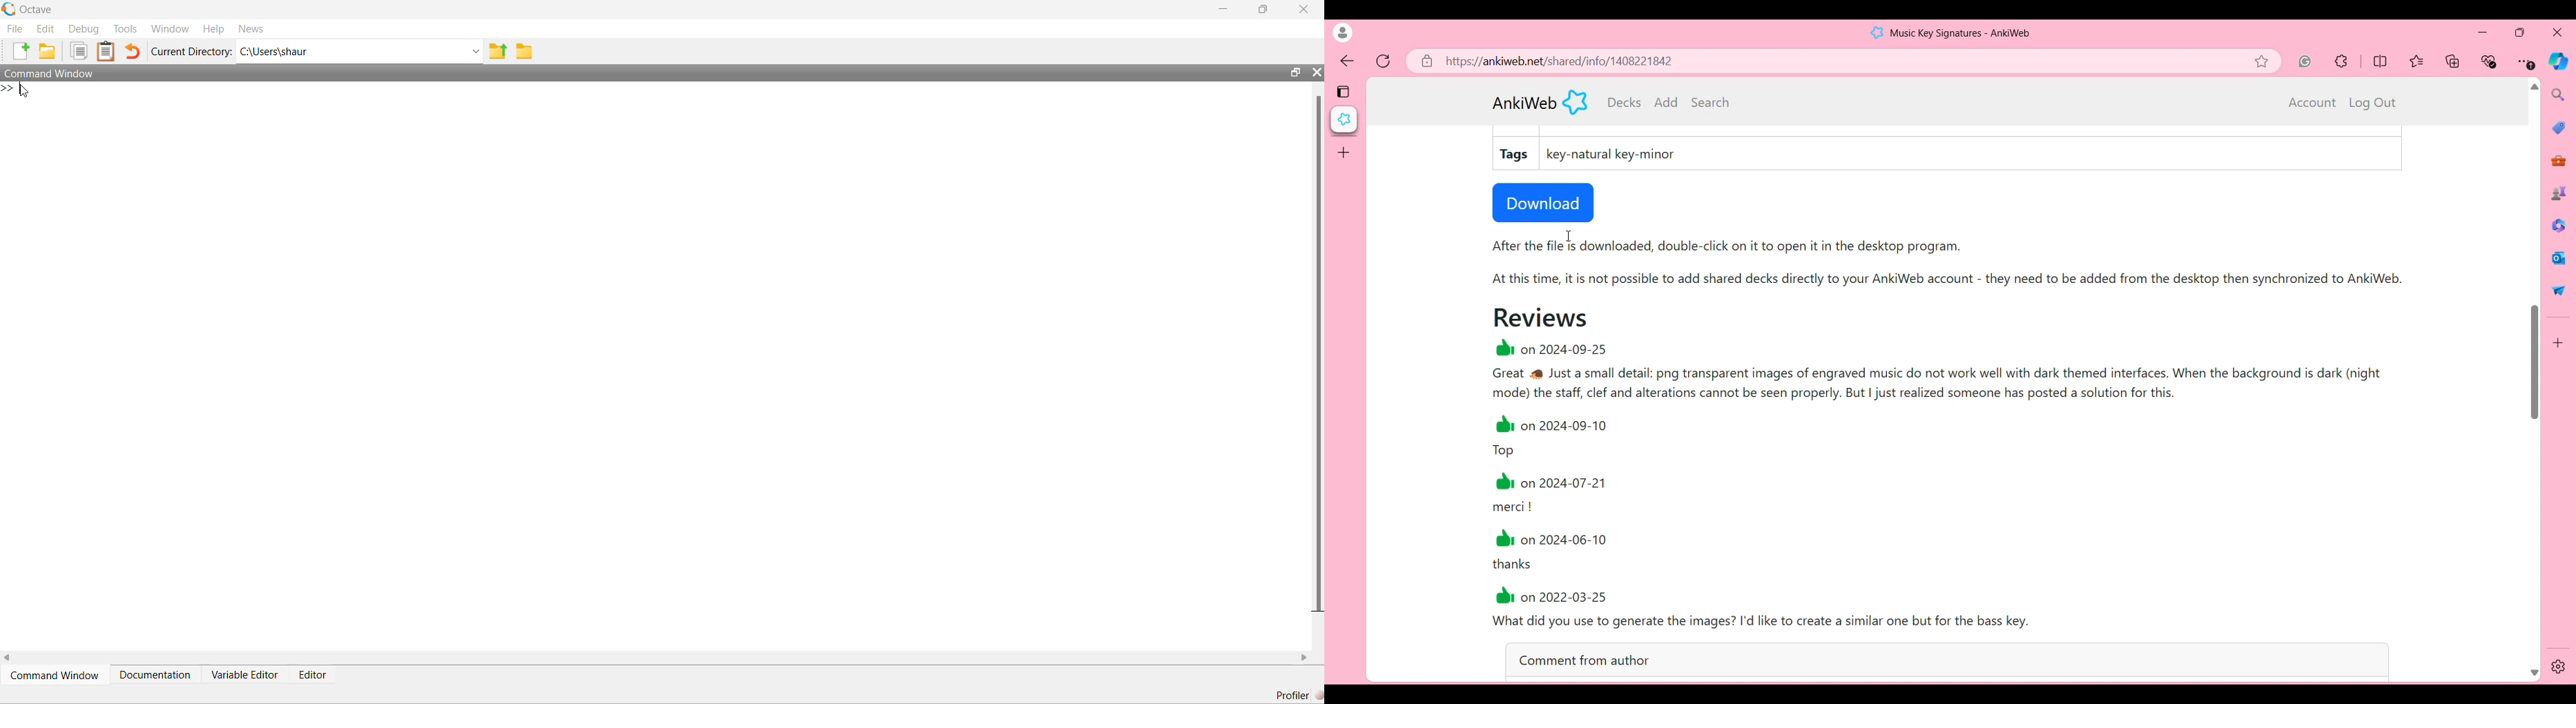 The width and height of the screenshot is (2576, 728). I want to click on add file, so click(22, 51).